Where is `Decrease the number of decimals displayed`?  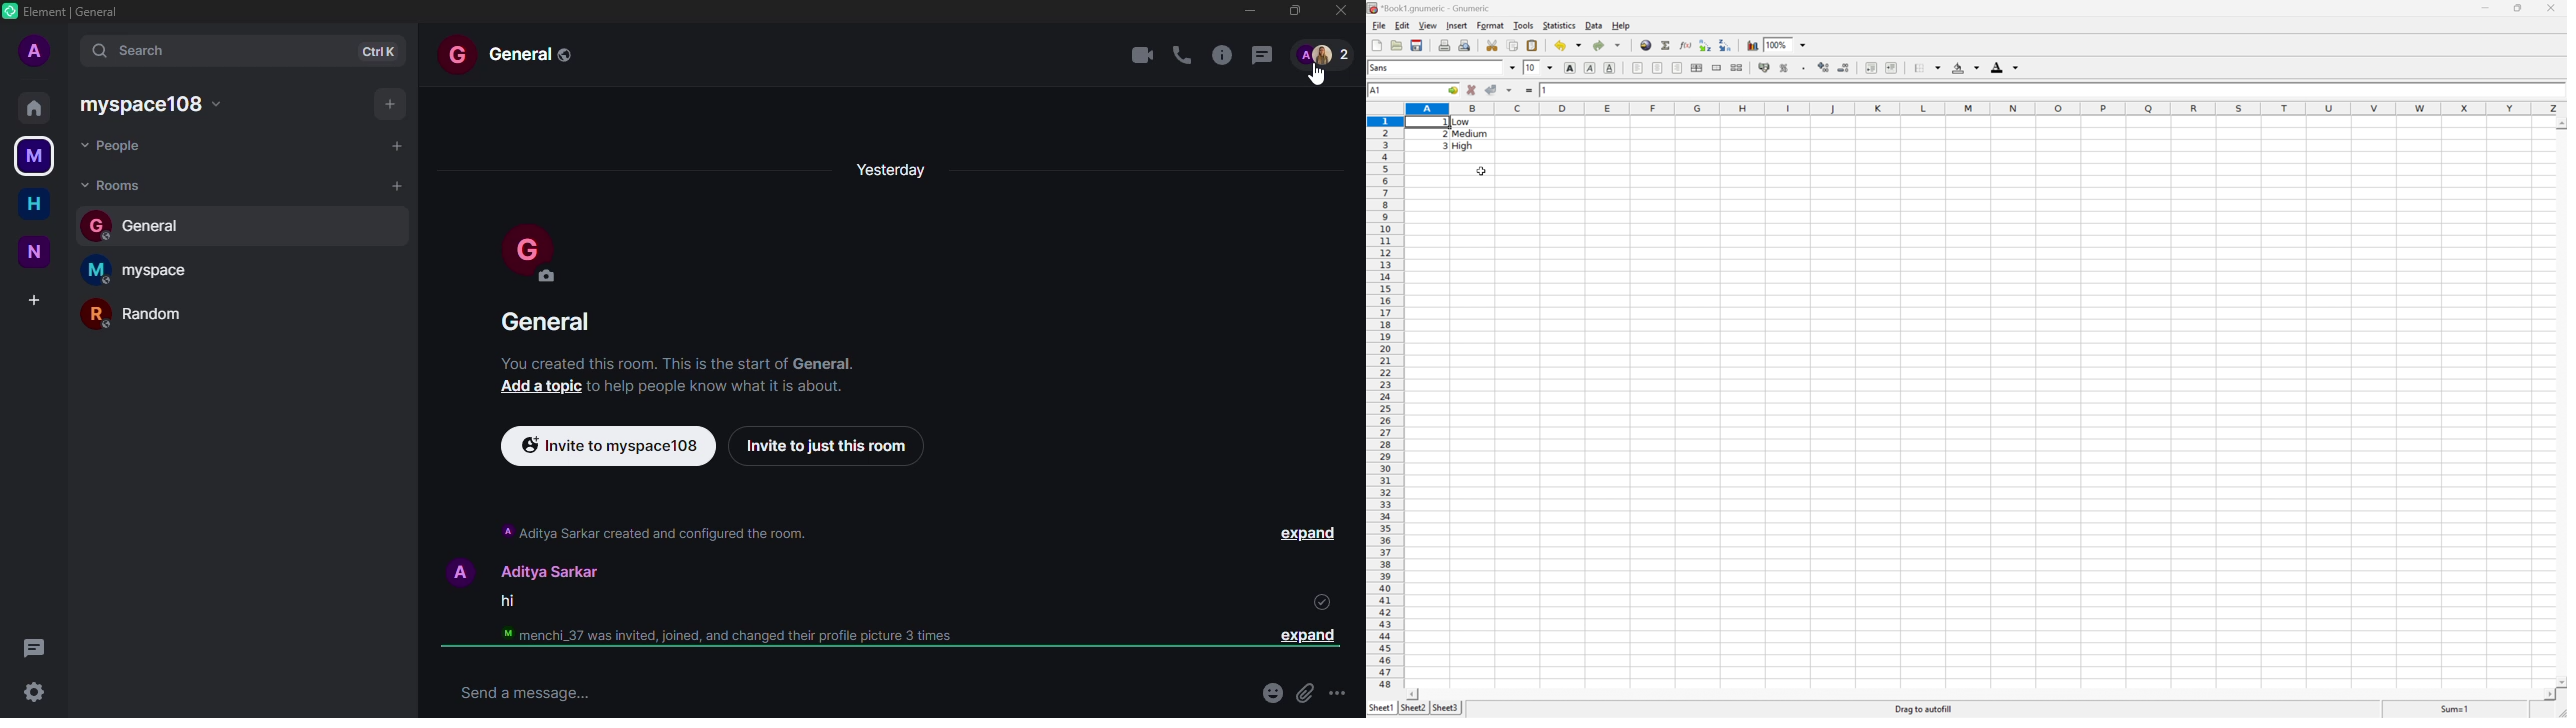
Decrease the number of decimals displayed is located at coordinates (1844, 68).